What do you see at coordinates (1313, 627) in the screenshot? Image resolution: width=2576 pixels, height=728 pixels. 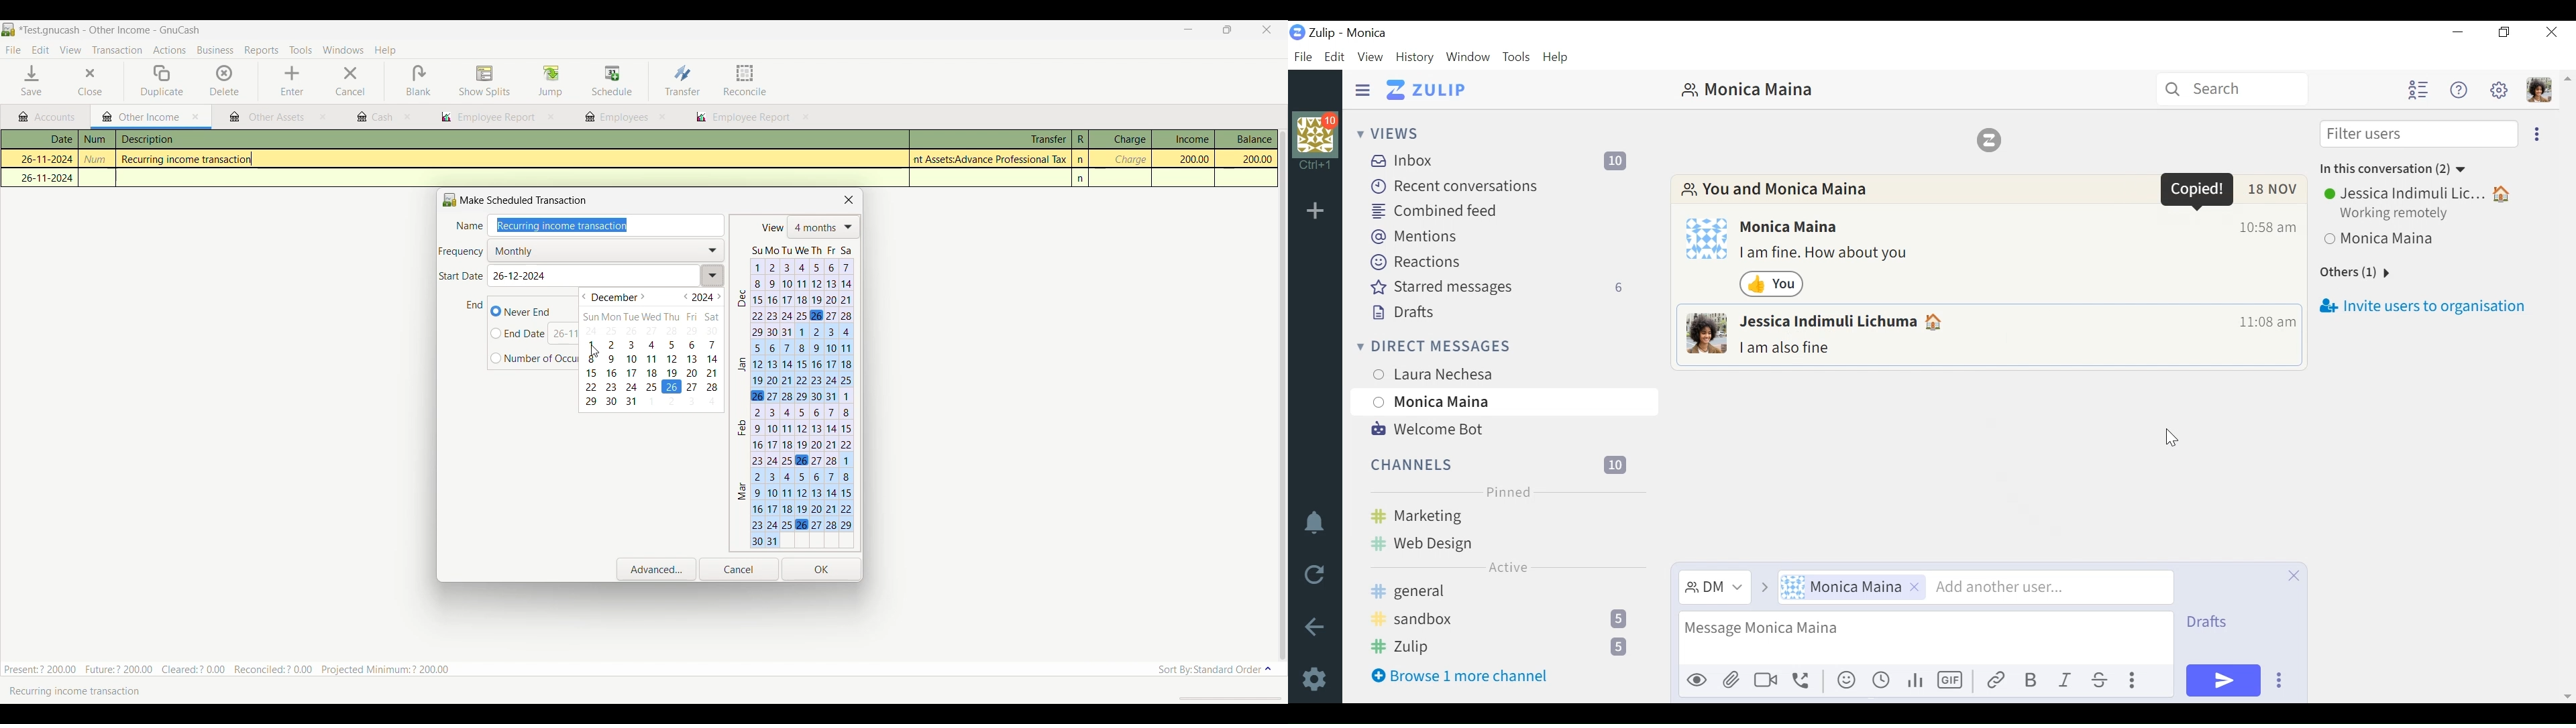 I see `Go back` at bounding box center [1313, 627].